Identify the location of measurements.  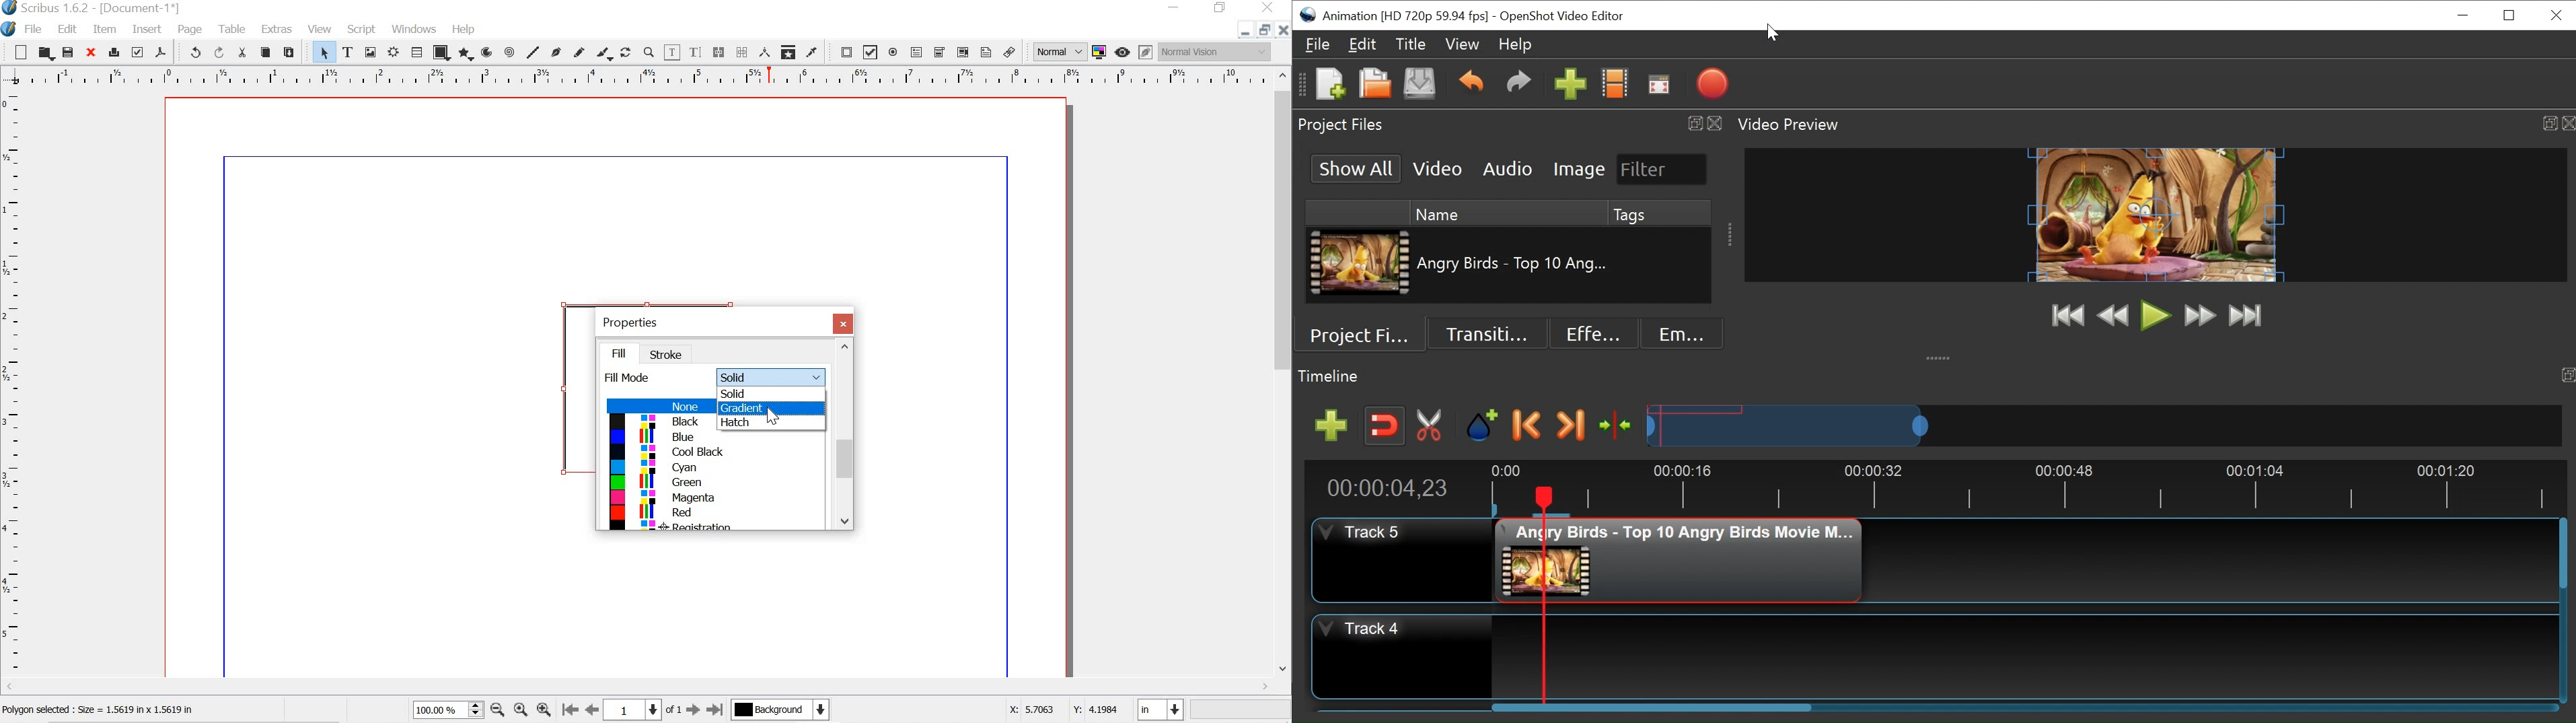
(763, 53).